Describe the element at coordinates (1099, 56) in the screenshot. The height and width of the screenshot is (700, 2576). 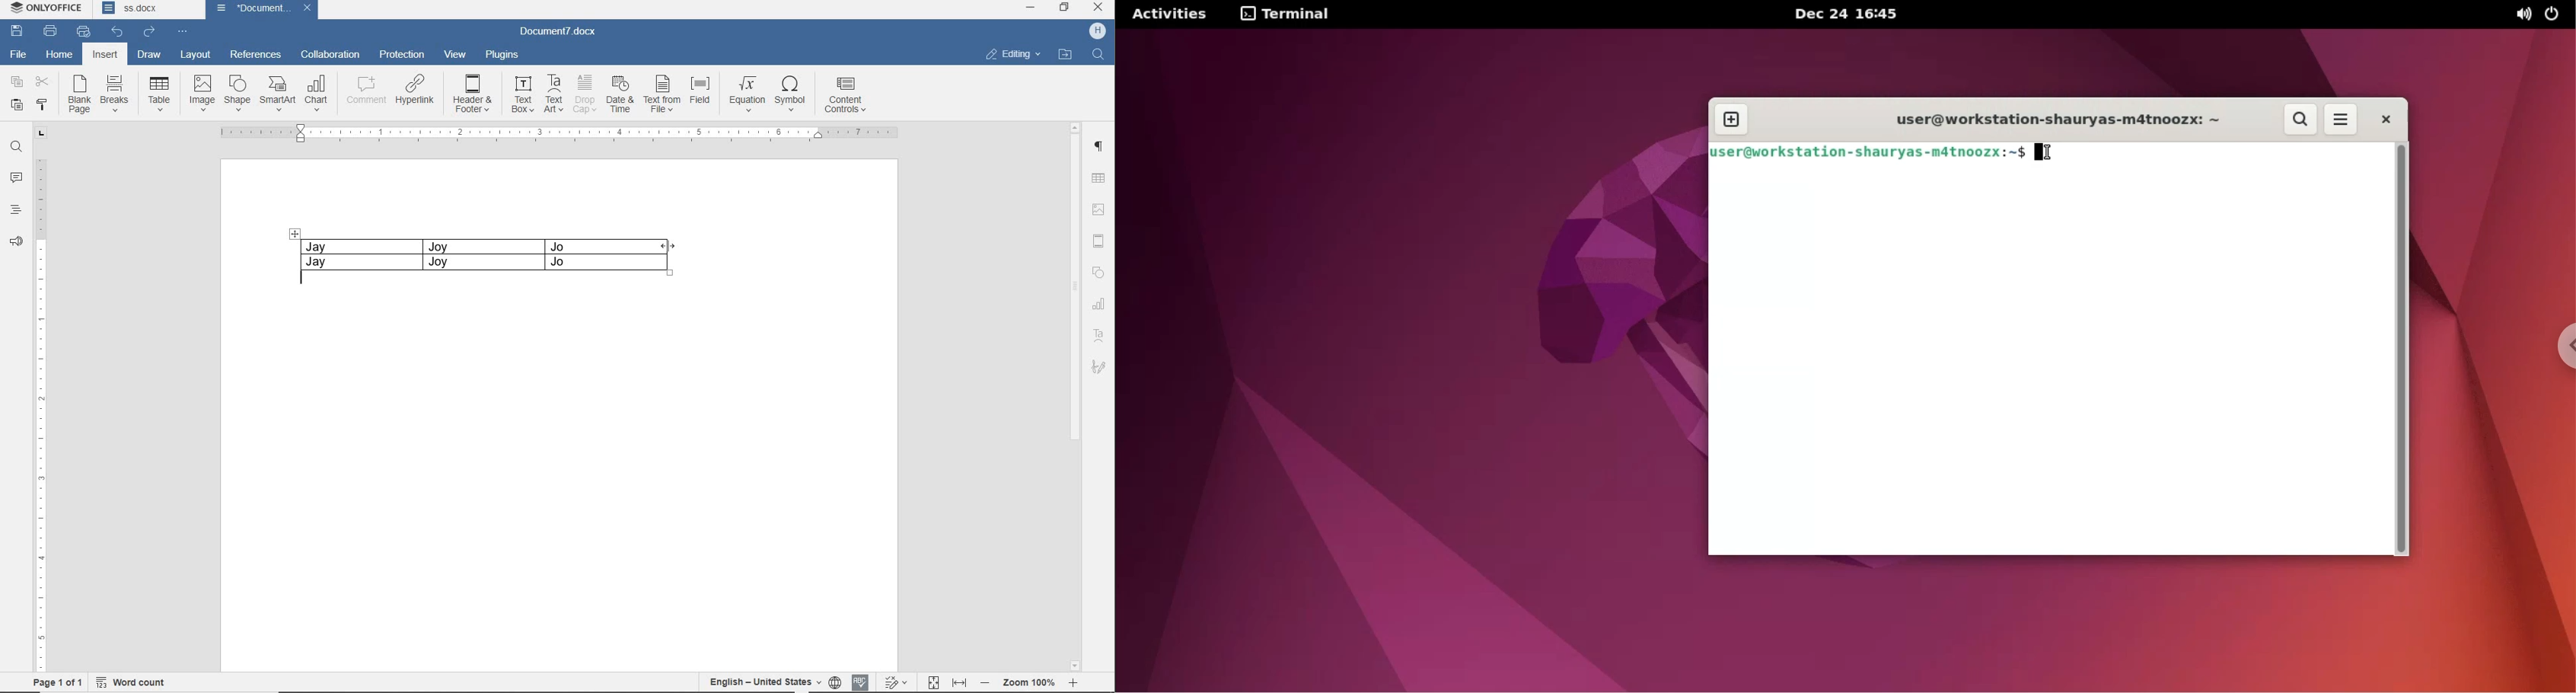
I see `FIND` at that location.